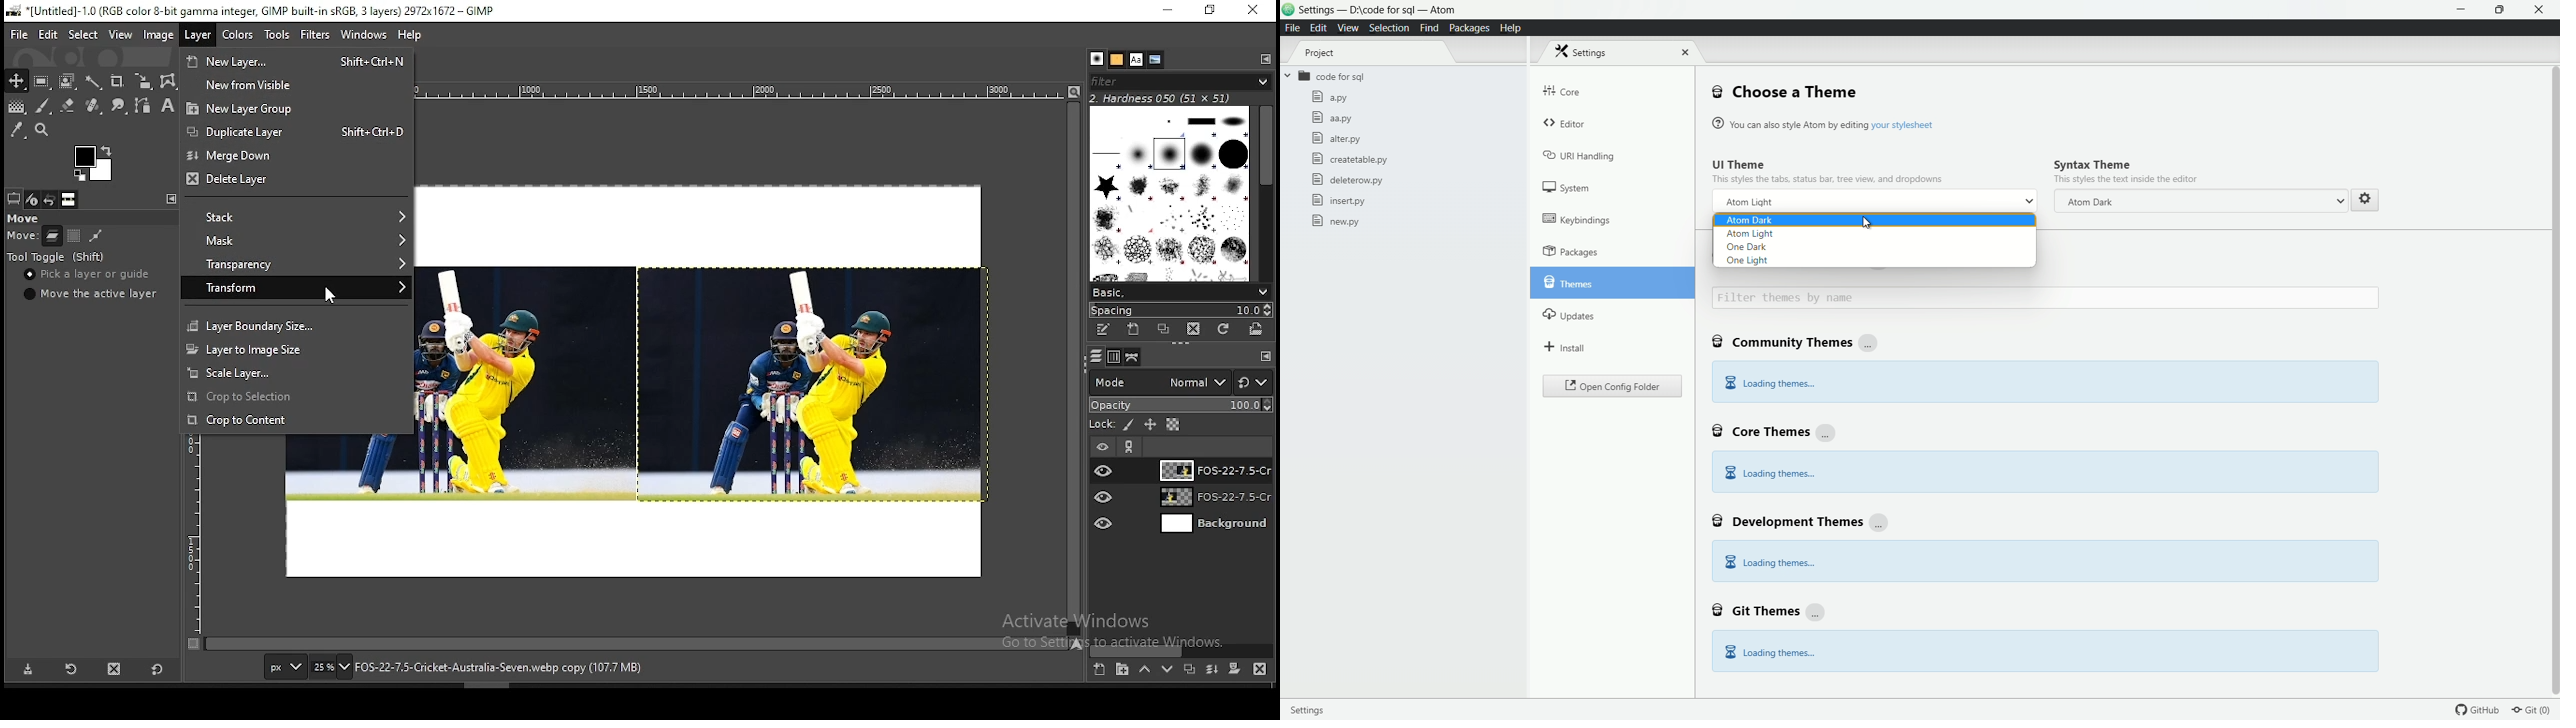 The width and height of the screenshot is (2576, 728). Describe the element at coordinates (1253, 10) in the screenshot. I see `close` at that location.